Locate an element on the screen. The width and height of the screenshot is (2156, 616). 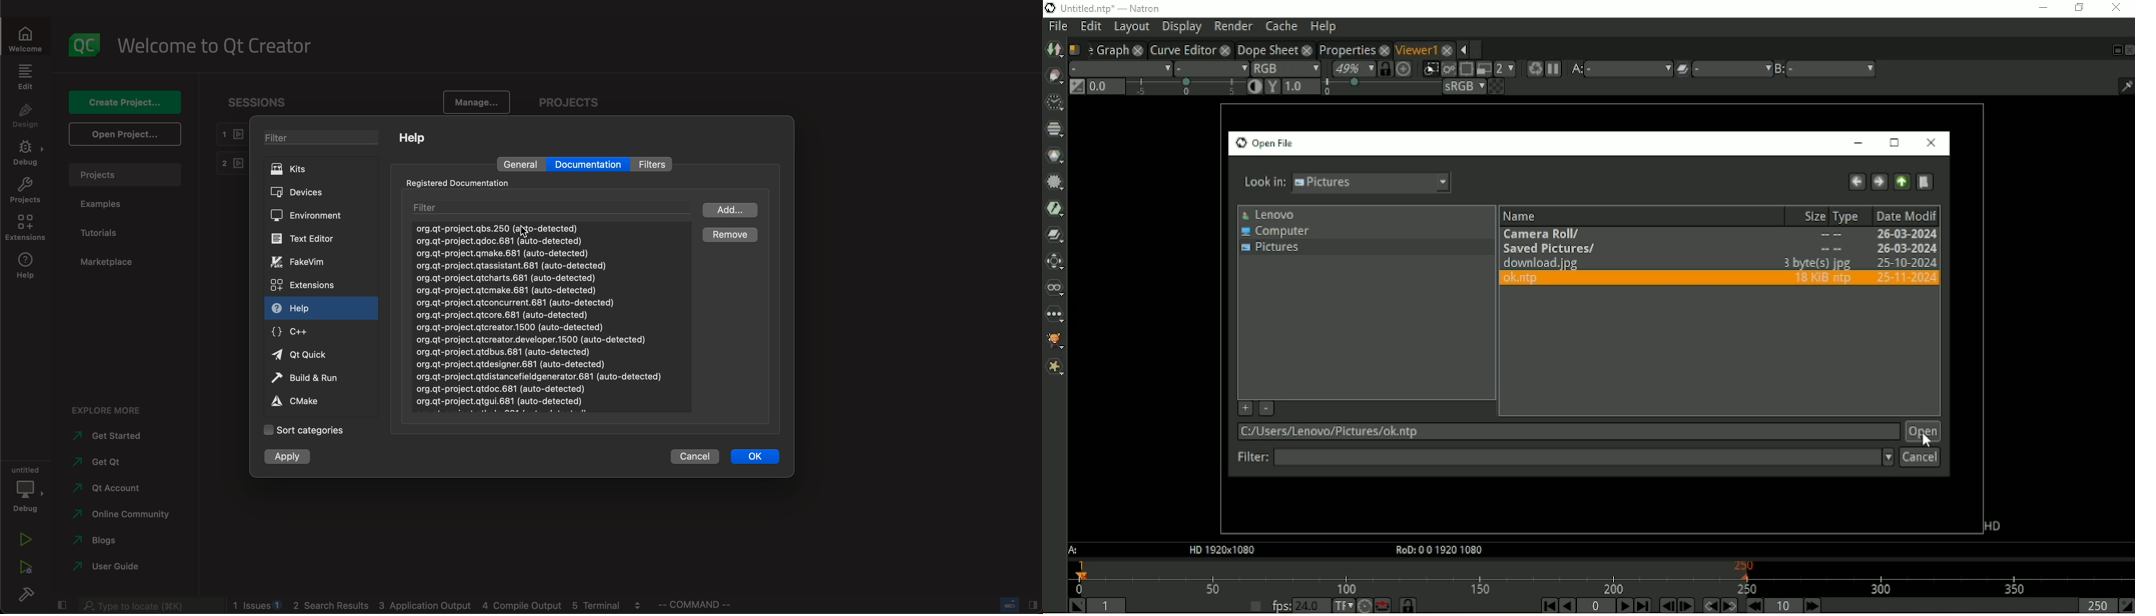
extensions is located at coordinates (304, 284).